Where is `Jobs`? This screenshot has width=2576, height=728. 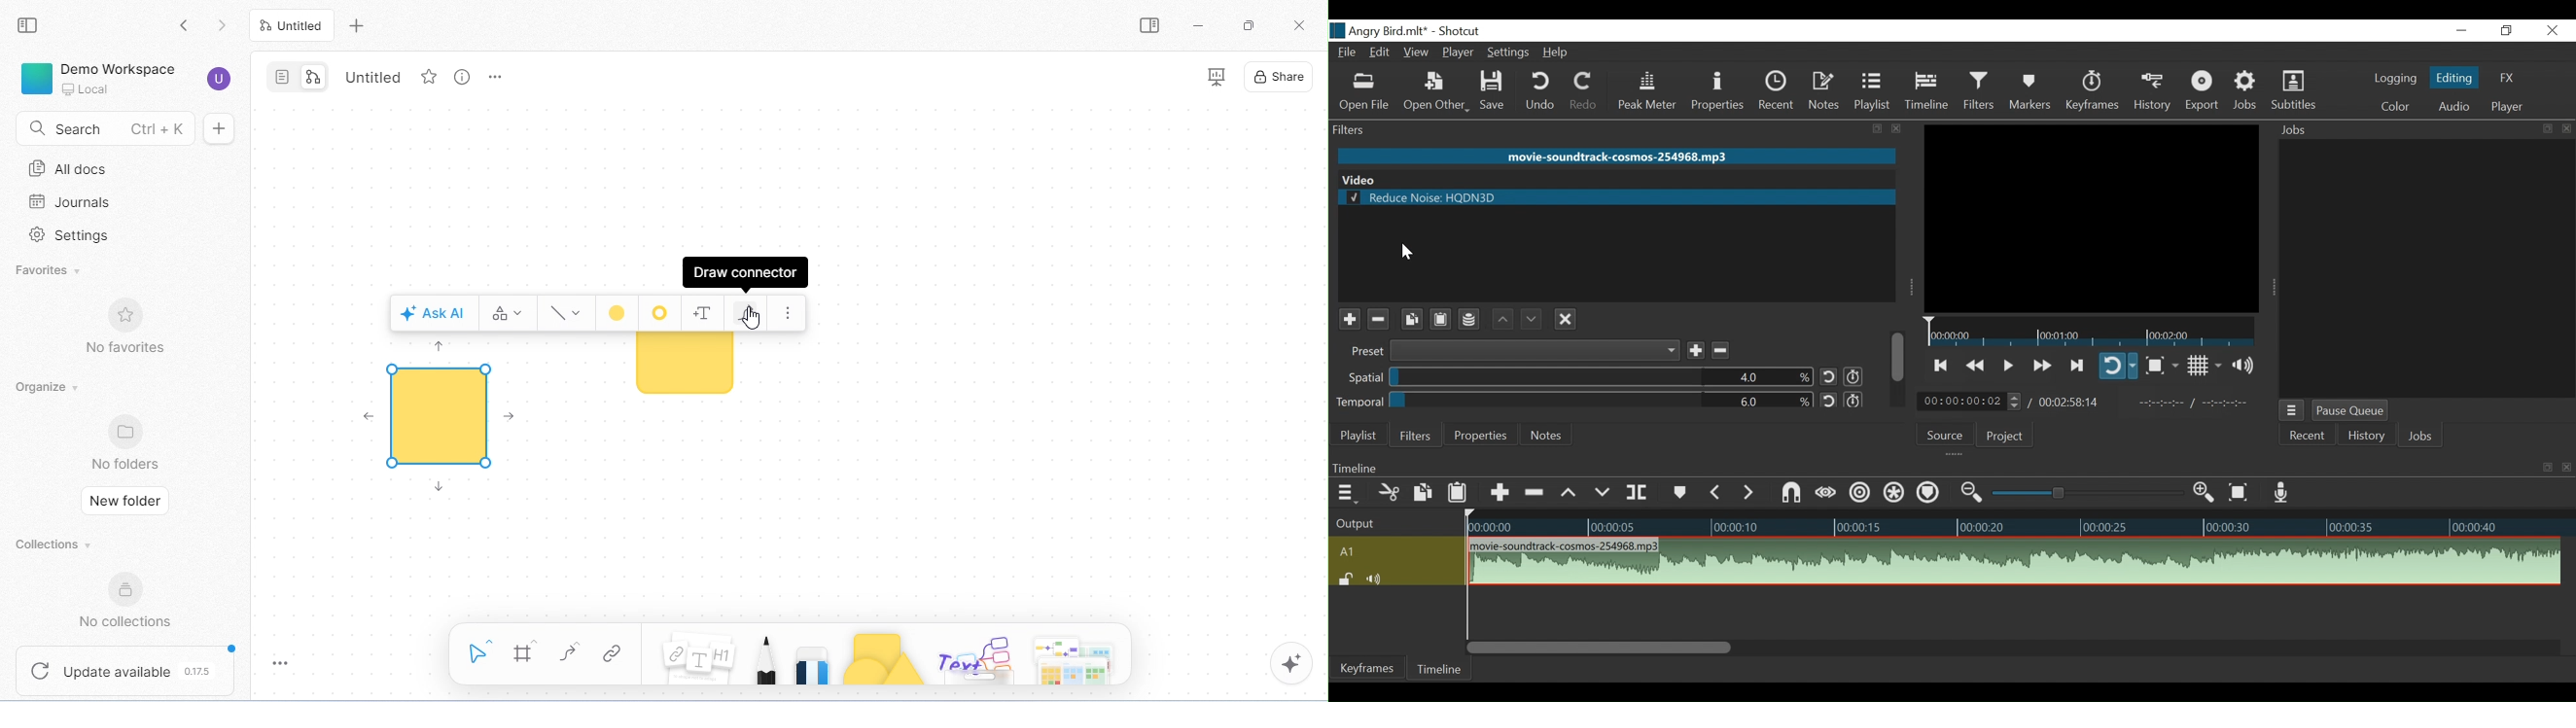 Jobs is located at coordinates (2424, 437).